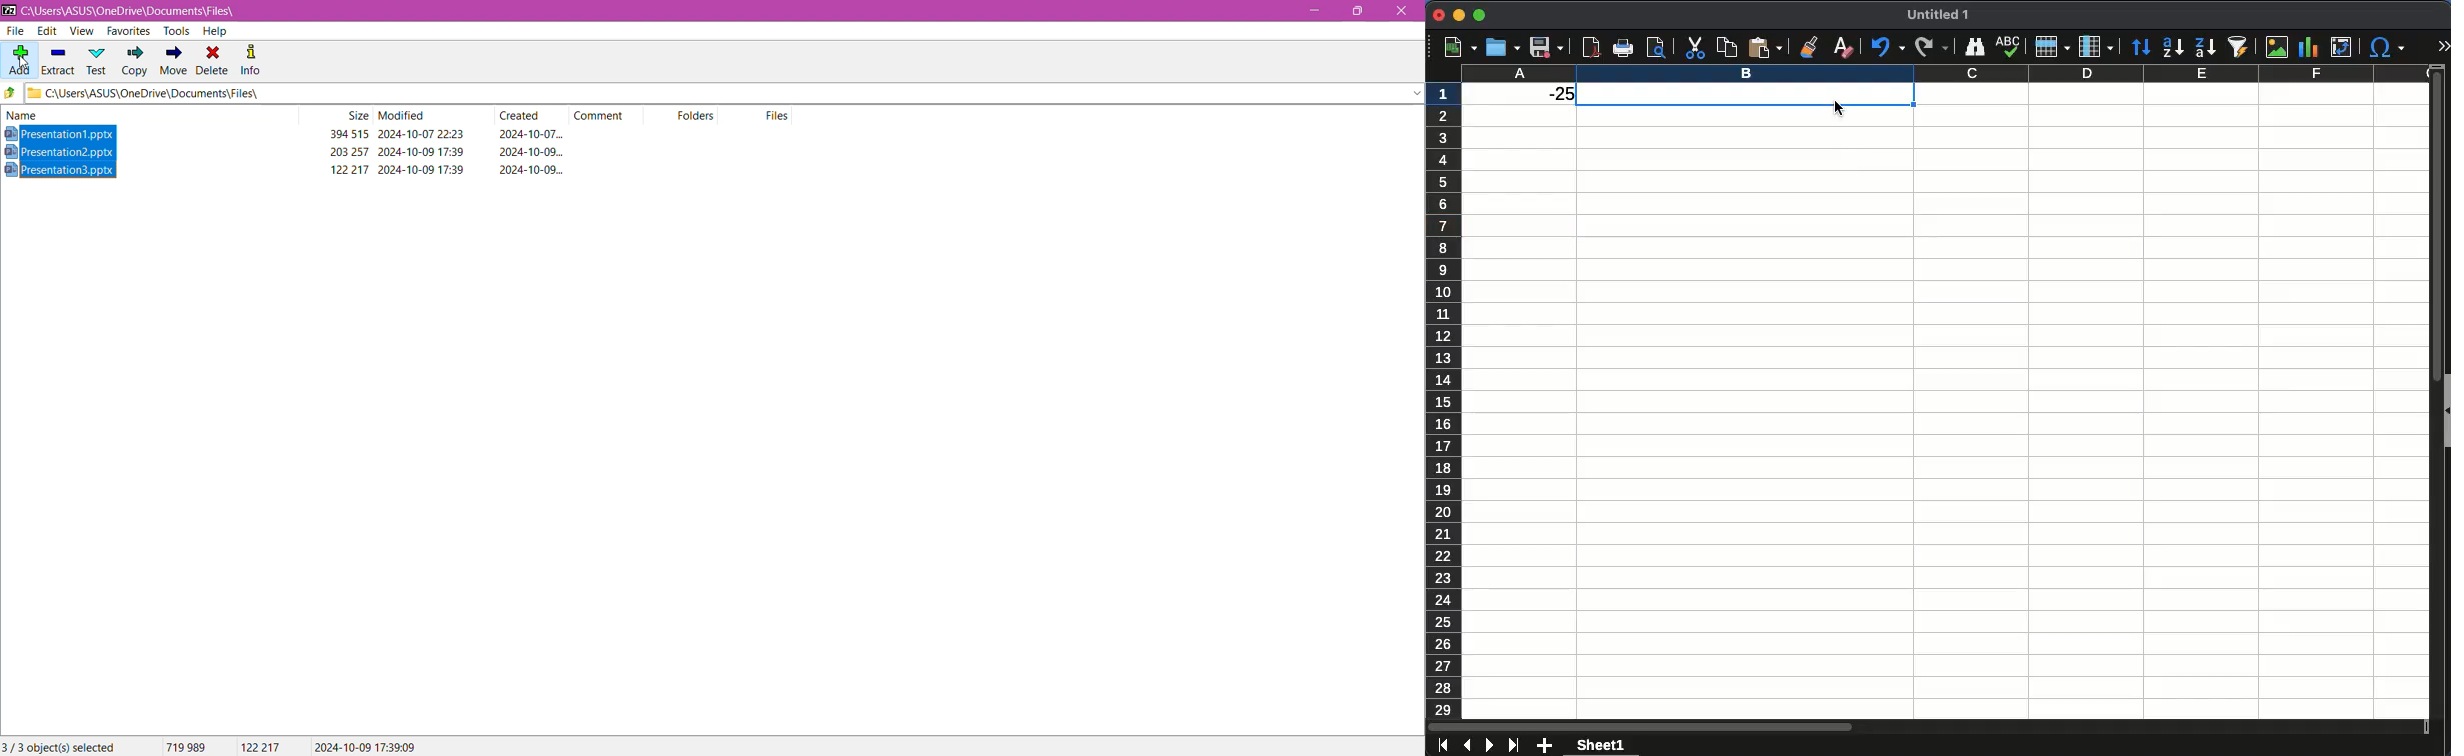  Describe the element at coordinates (1547, 47) in the screenshot. I see `save` at that location.